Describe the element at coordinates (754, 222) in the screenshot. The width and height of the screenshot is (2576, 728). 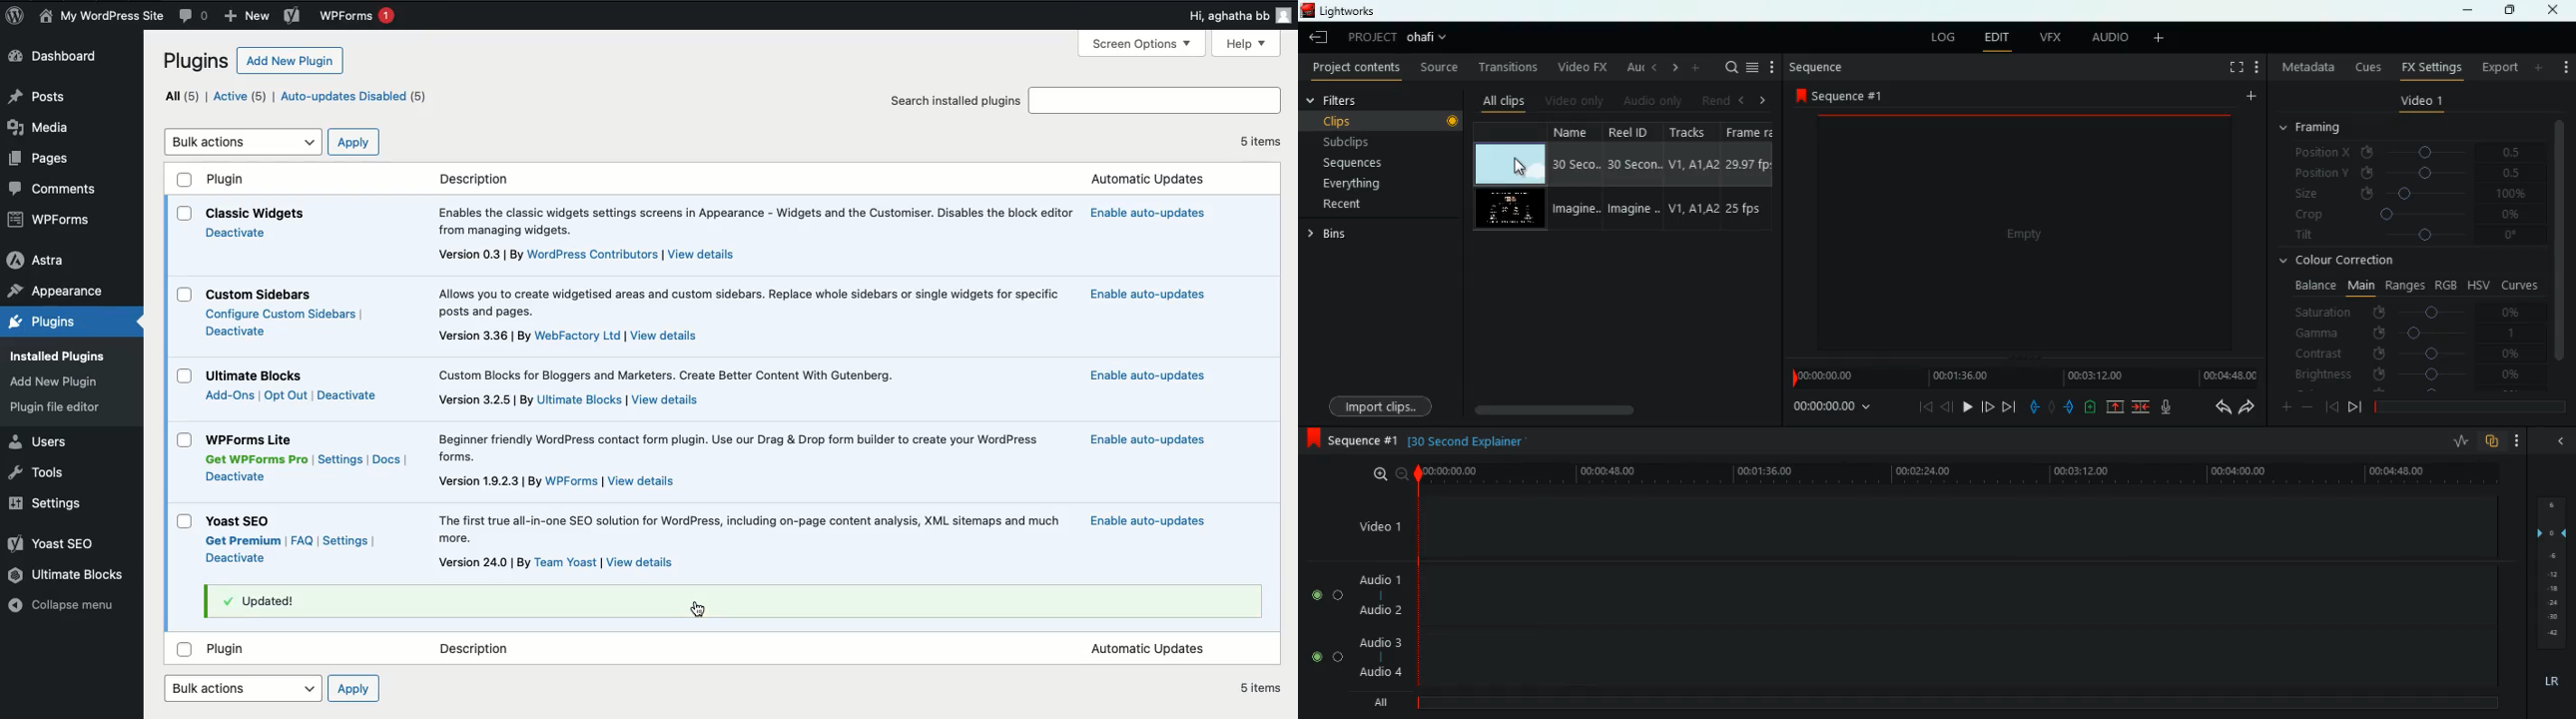
I see `Description` at that location.